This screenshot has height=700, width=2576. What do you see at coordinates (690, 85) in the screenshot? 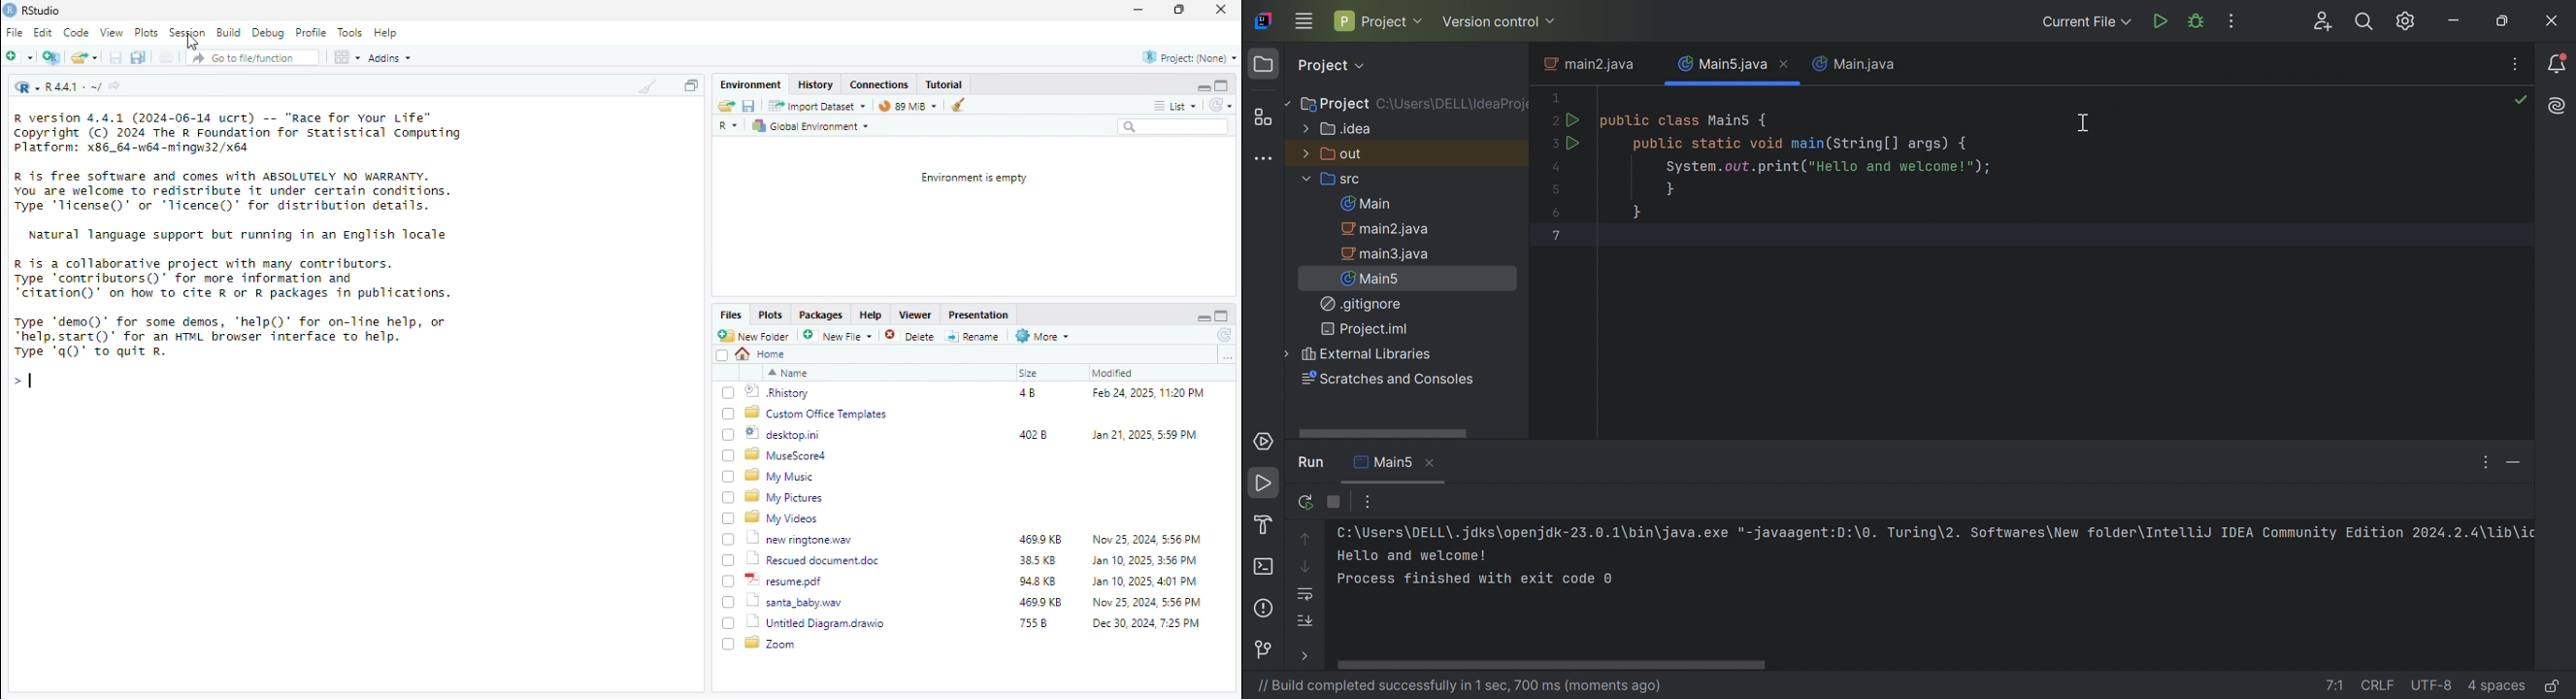
I see `copy` at bounding box center [690, 85].